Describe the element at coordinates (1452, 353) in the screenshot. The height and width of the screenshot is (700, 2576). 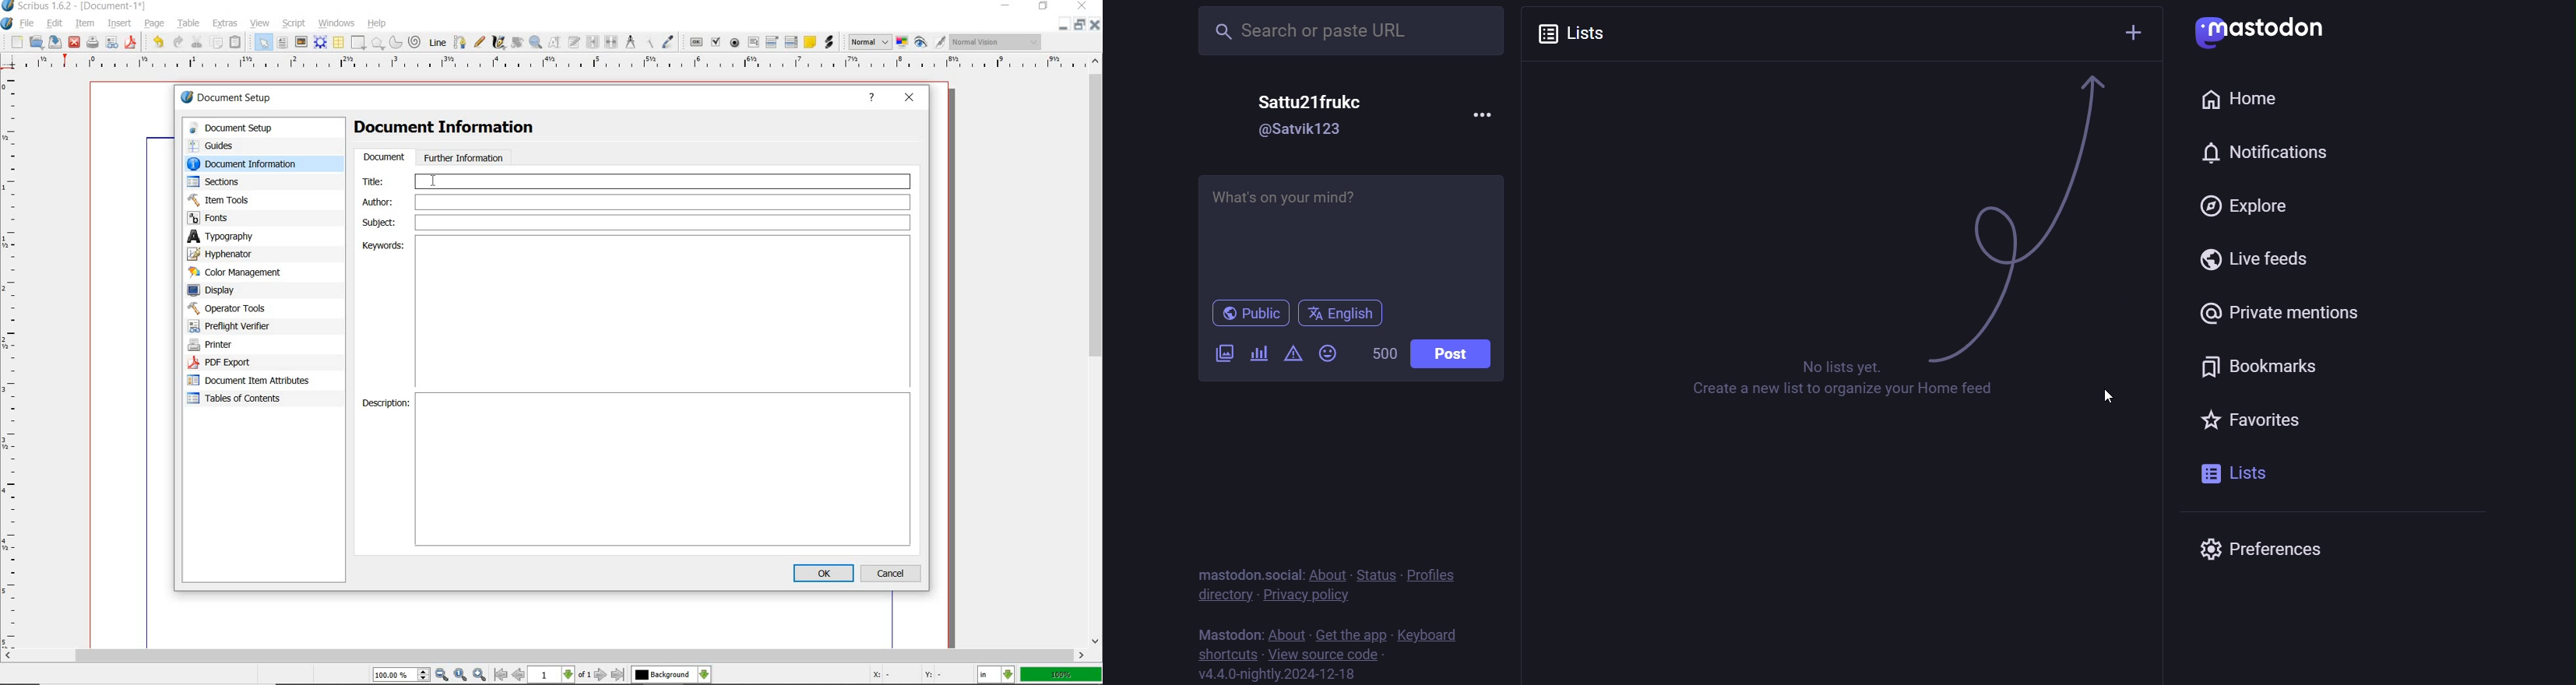
I see `post` at that location.